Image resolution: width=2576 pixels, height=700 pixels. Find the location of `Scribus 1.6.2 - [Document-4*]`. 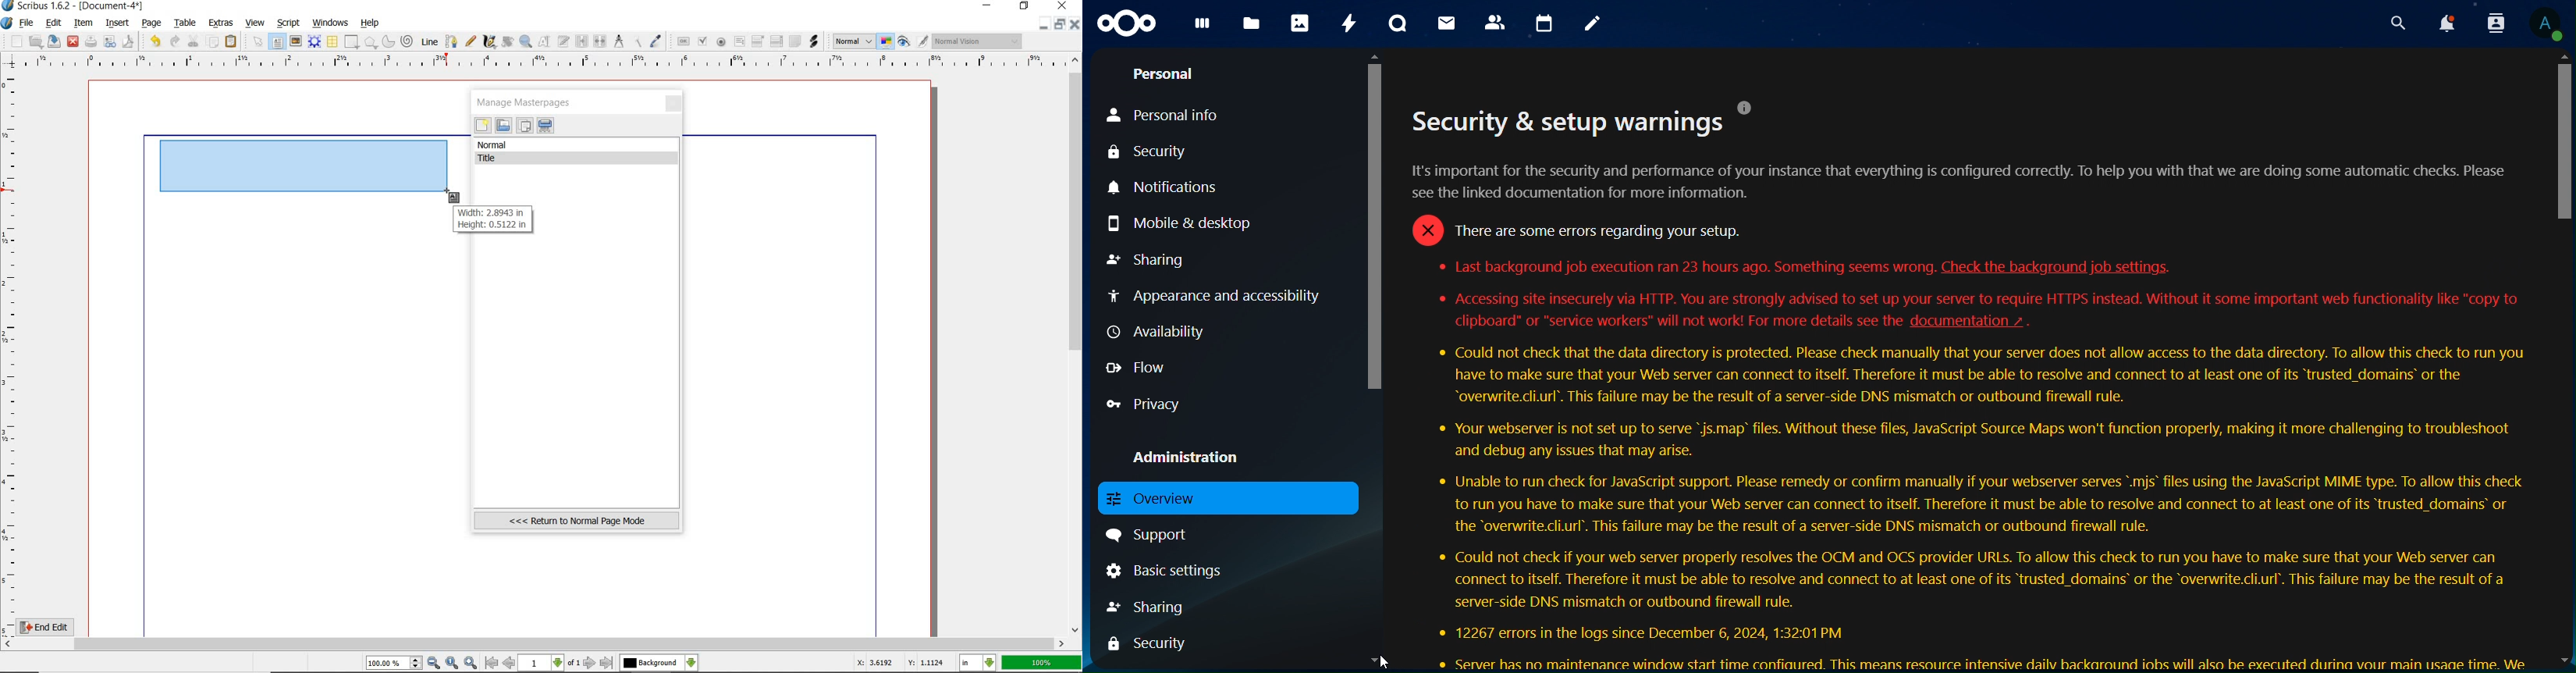

Scribus 1.6.2 - [Document-4*] is located at coordinates (73, 6).